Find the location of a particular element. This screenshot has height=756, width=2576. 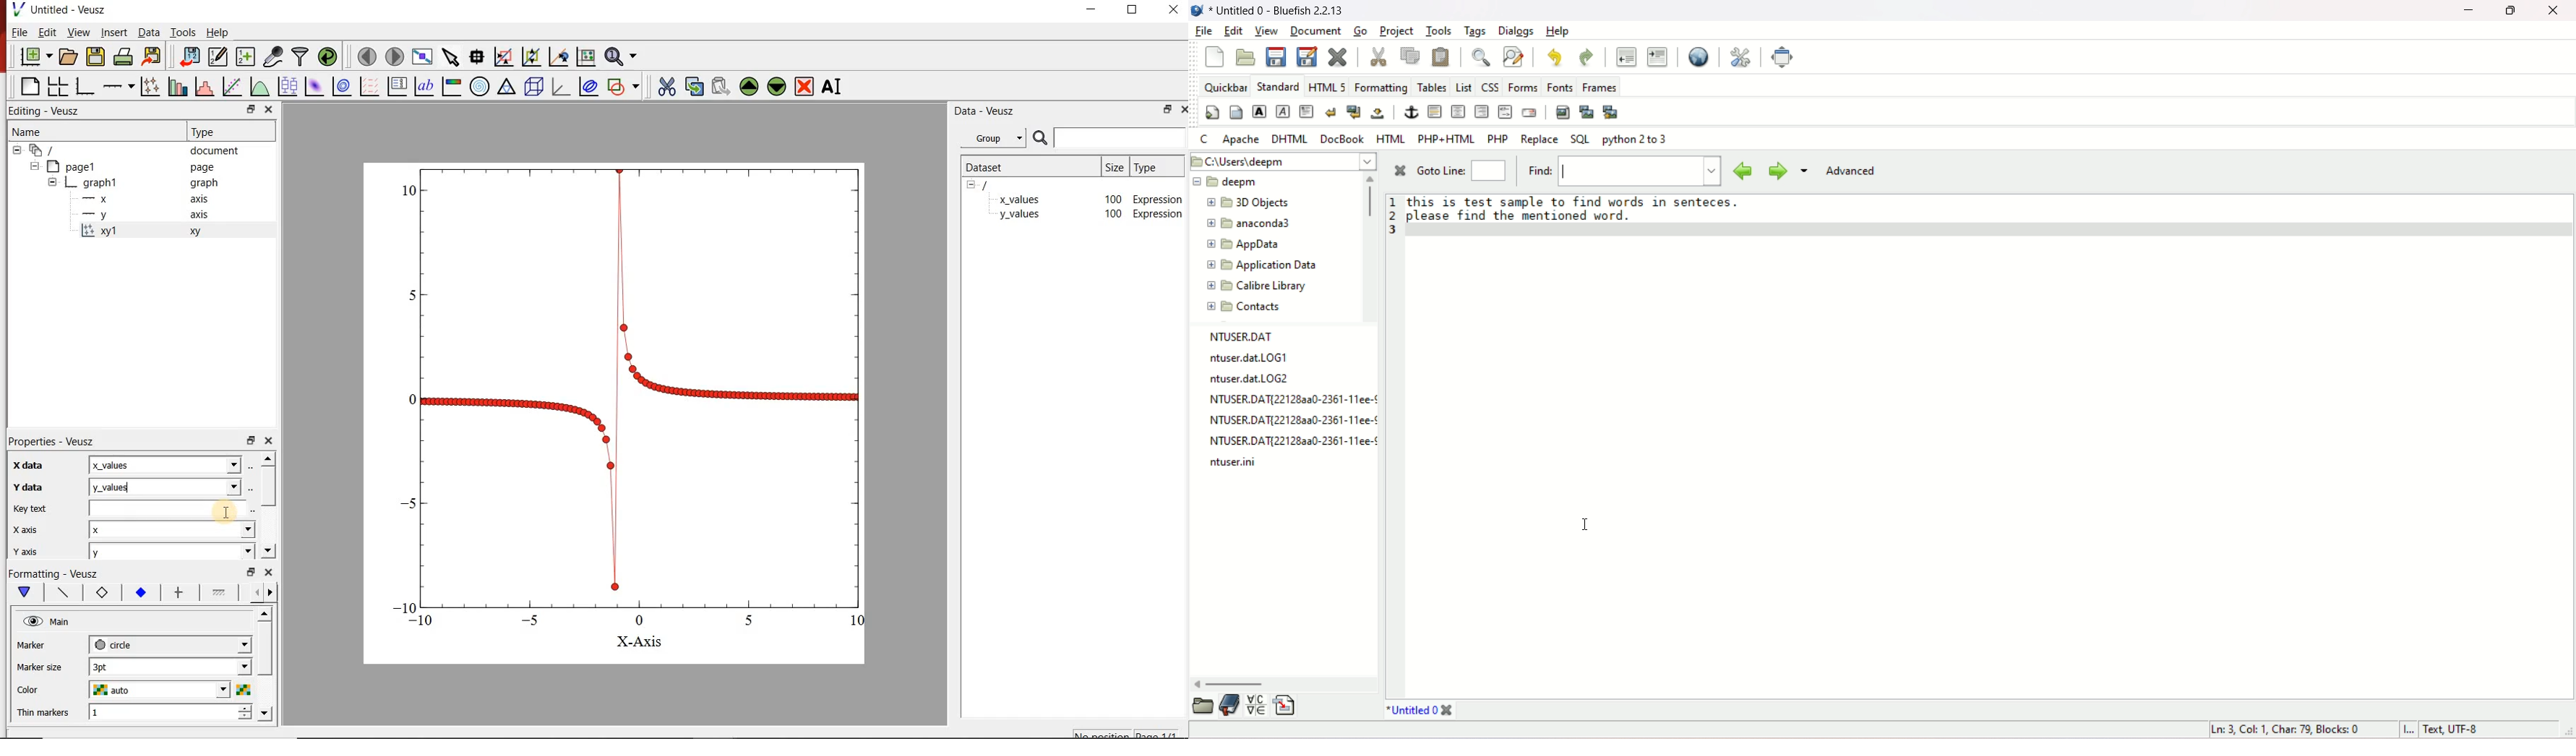

Untitled - Veusz is located at coordinates (69, 9).